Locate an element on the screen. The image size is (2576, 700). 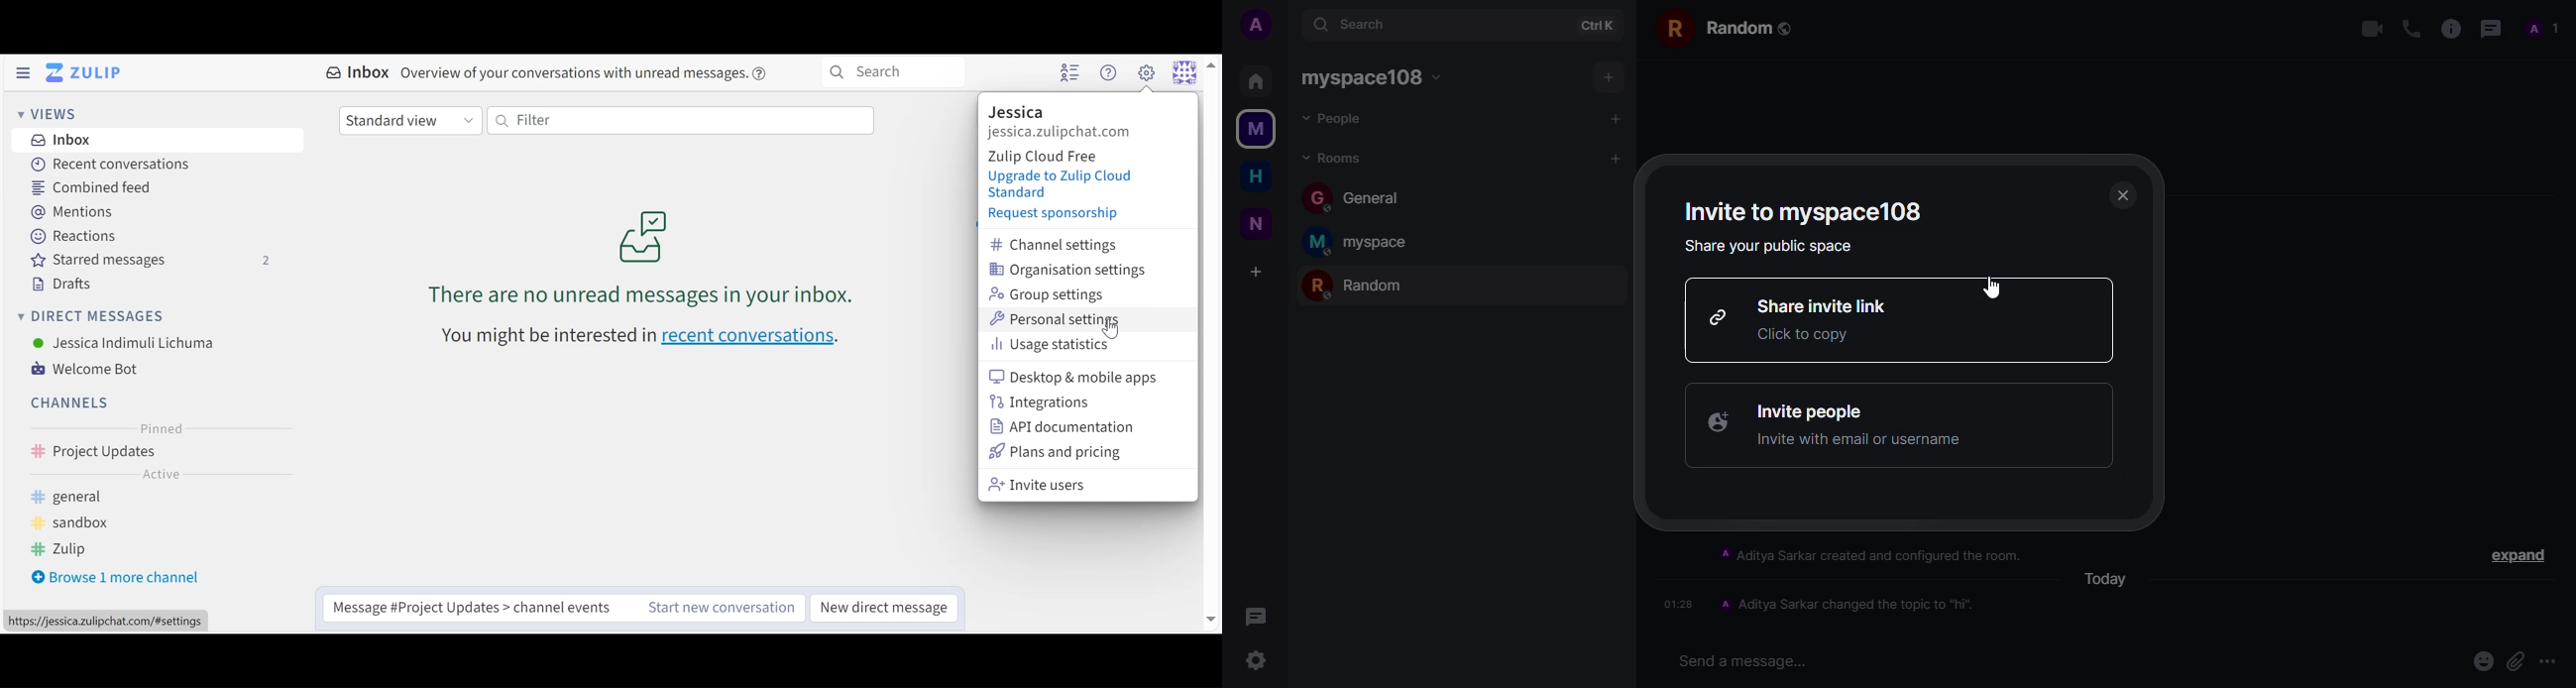
Upgrade is located at coordinates (1064, 178).